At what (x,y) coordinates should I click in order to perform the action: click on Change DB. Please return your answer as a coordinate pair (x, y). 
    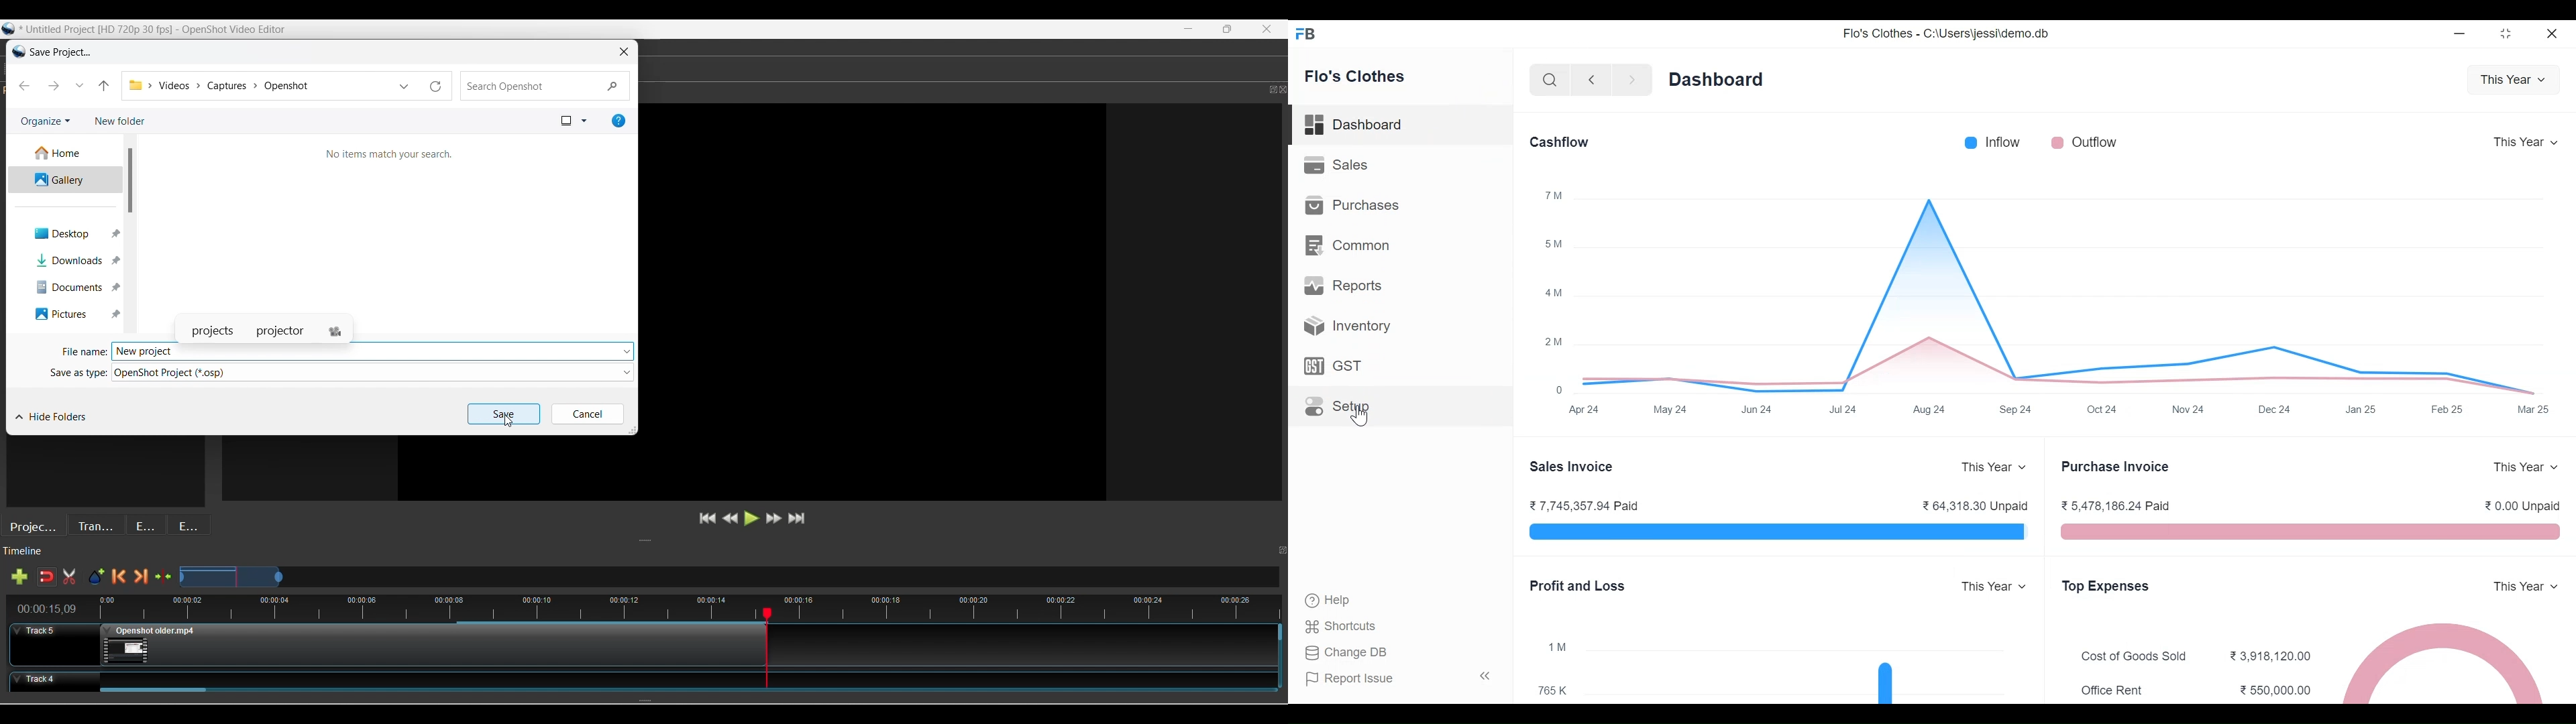
    Looking at the image, I should click on (1353, 653).